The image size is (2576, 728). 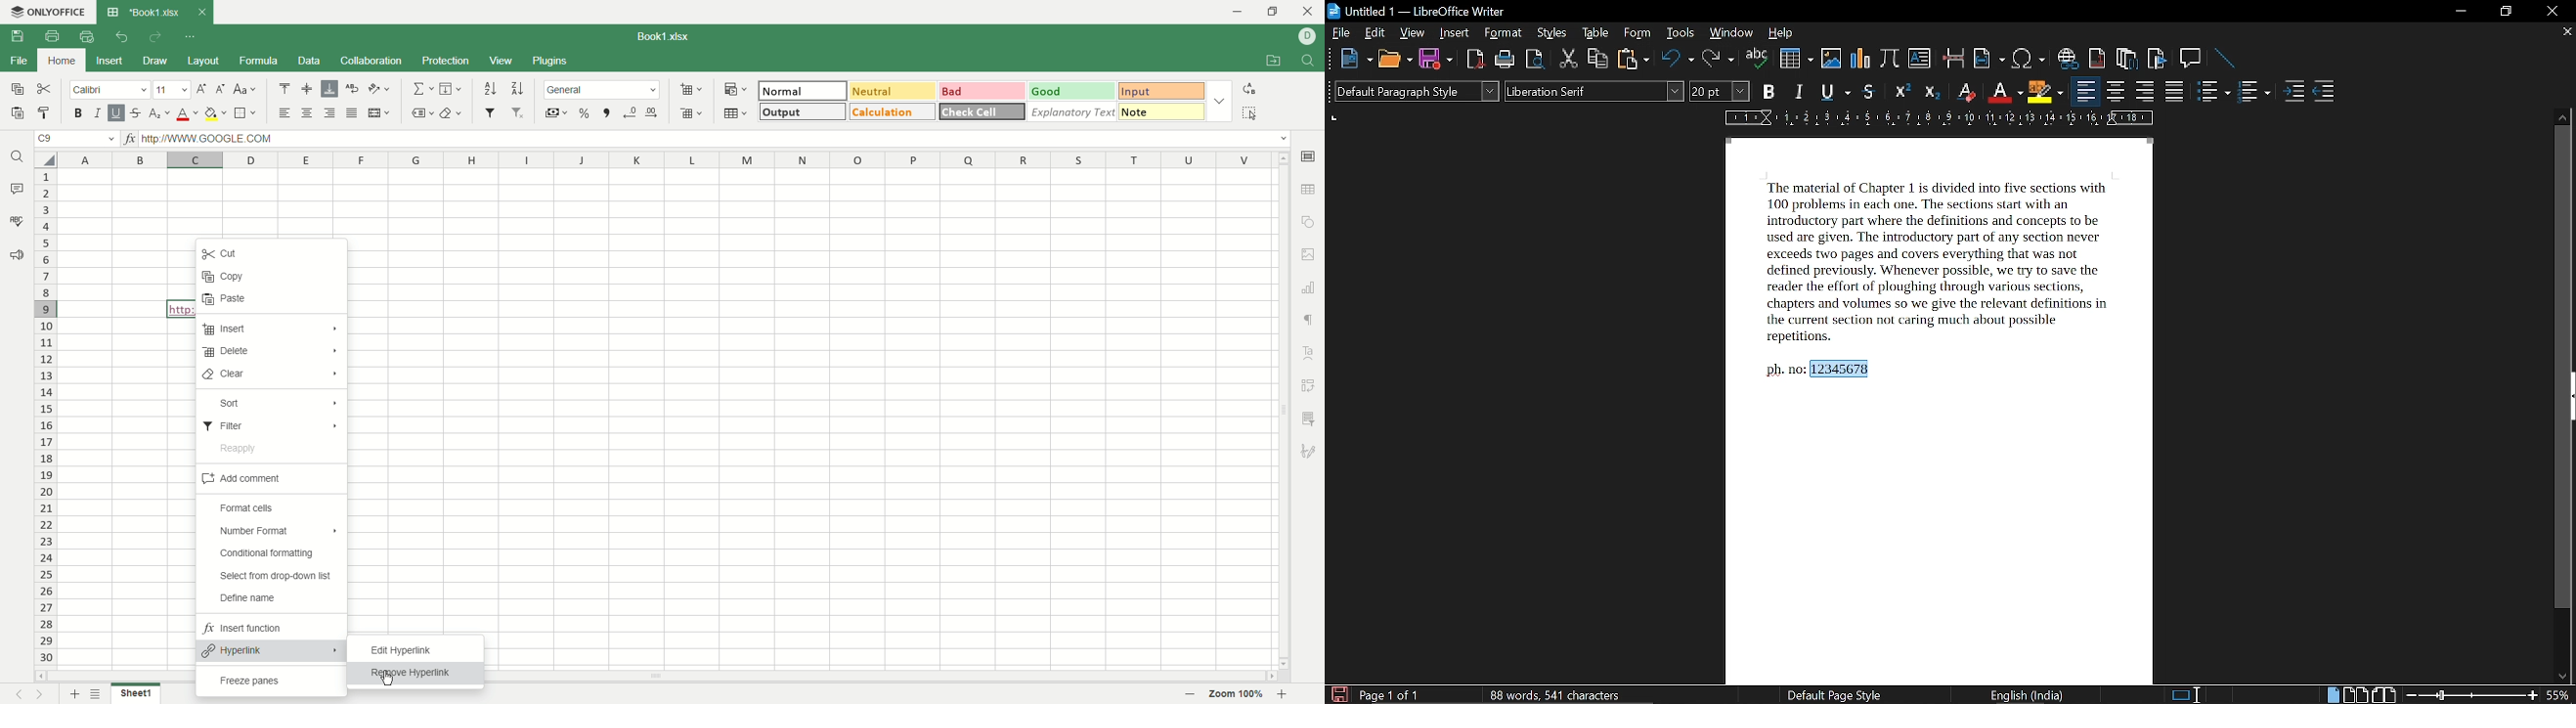 What do you see at coordinates (1594, 91) in the screenshot?
I see `font style` at bounding box center [1594, 91].